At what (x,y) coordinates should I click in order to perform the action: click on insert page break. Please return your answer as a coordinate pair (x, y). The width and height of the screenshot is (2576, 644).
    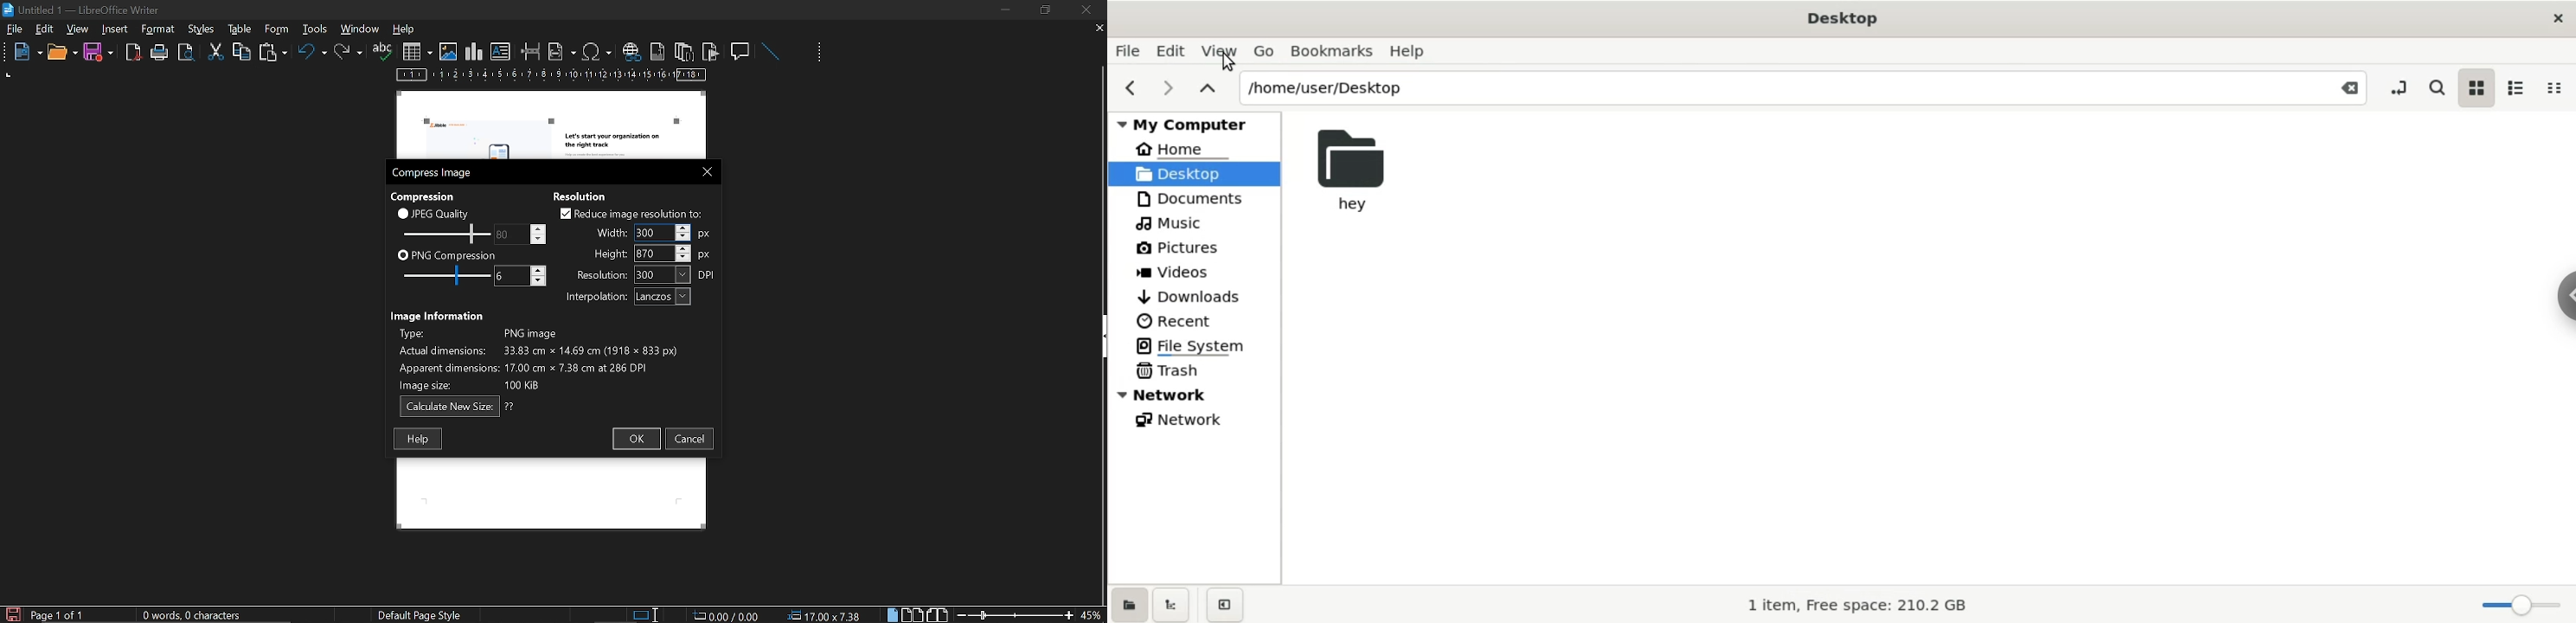
    Looking at the image, I should click on (531, 52).